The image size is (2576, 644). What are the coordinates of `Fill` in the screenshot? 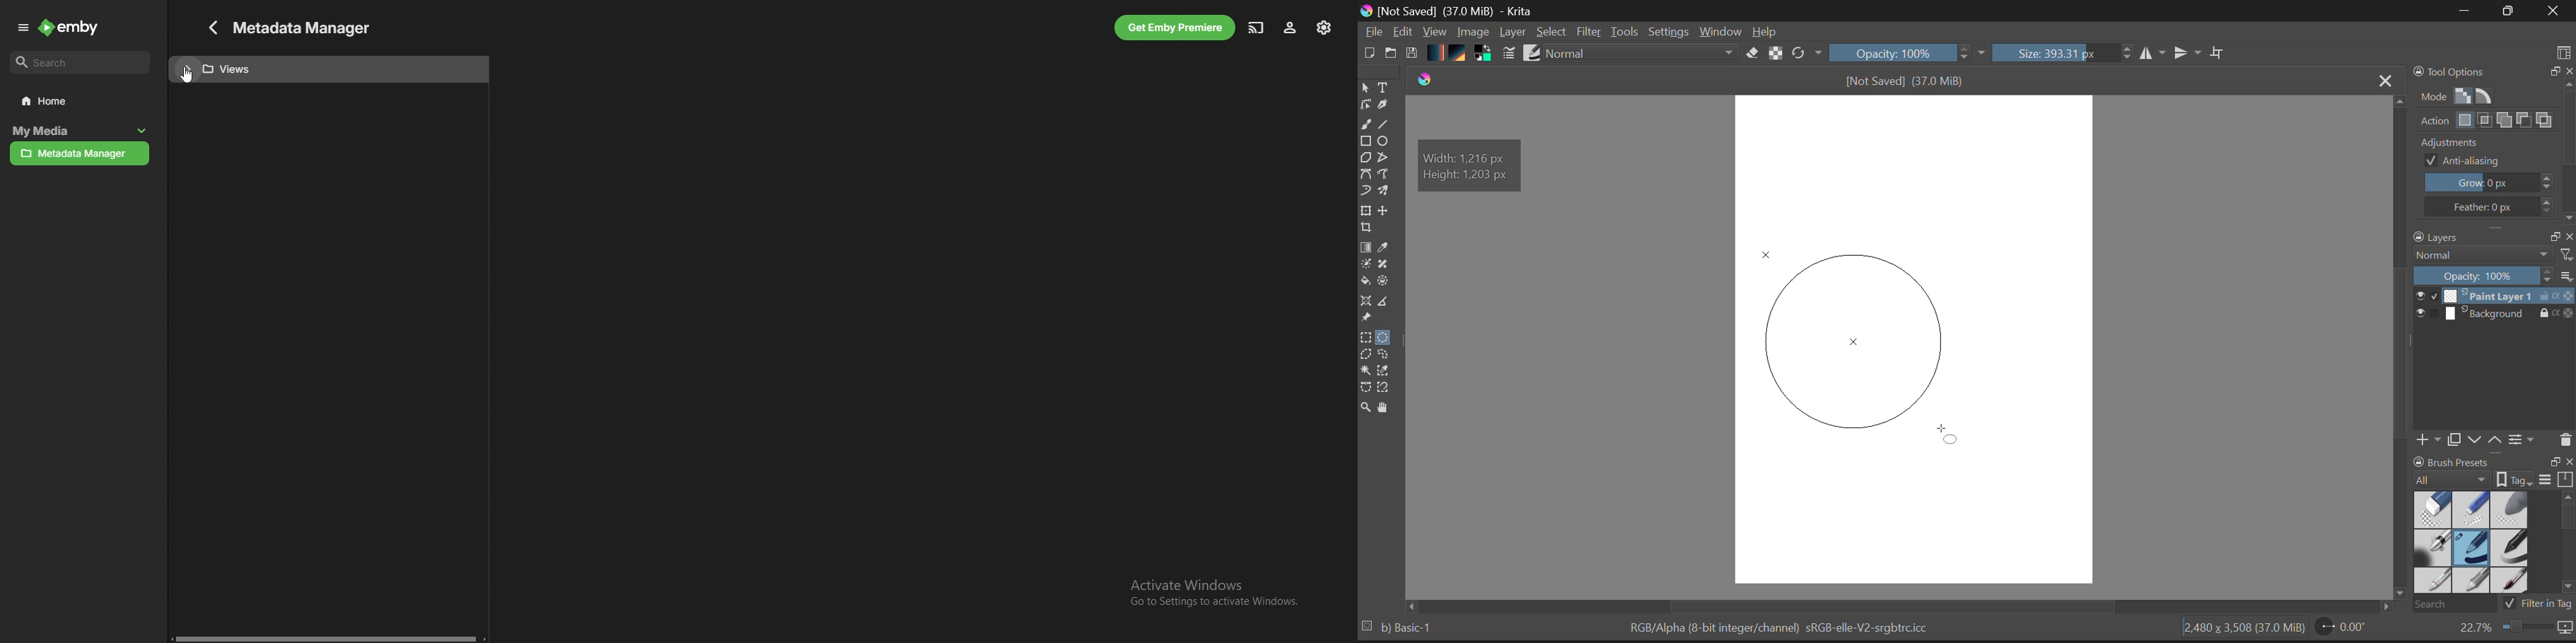 It's located at (1367, 281).